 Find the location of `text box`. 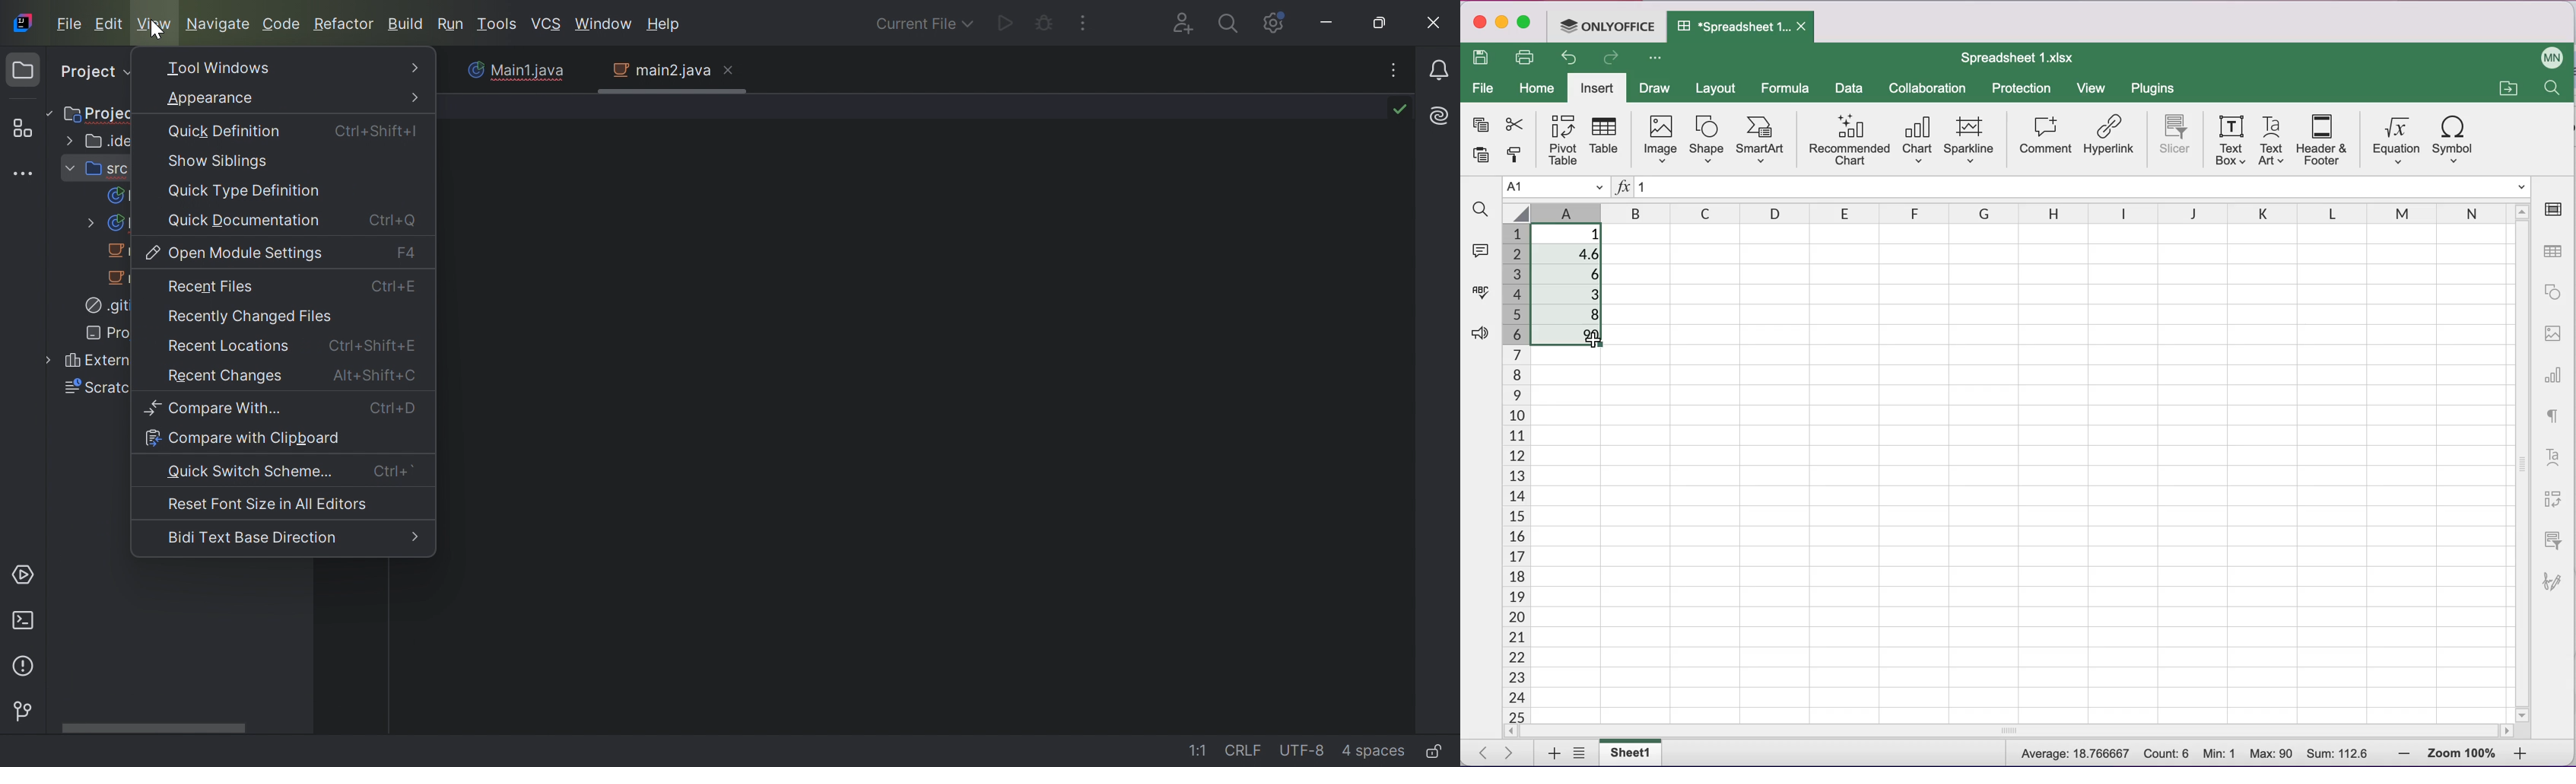

text box is located at coordinates (2229, 139).